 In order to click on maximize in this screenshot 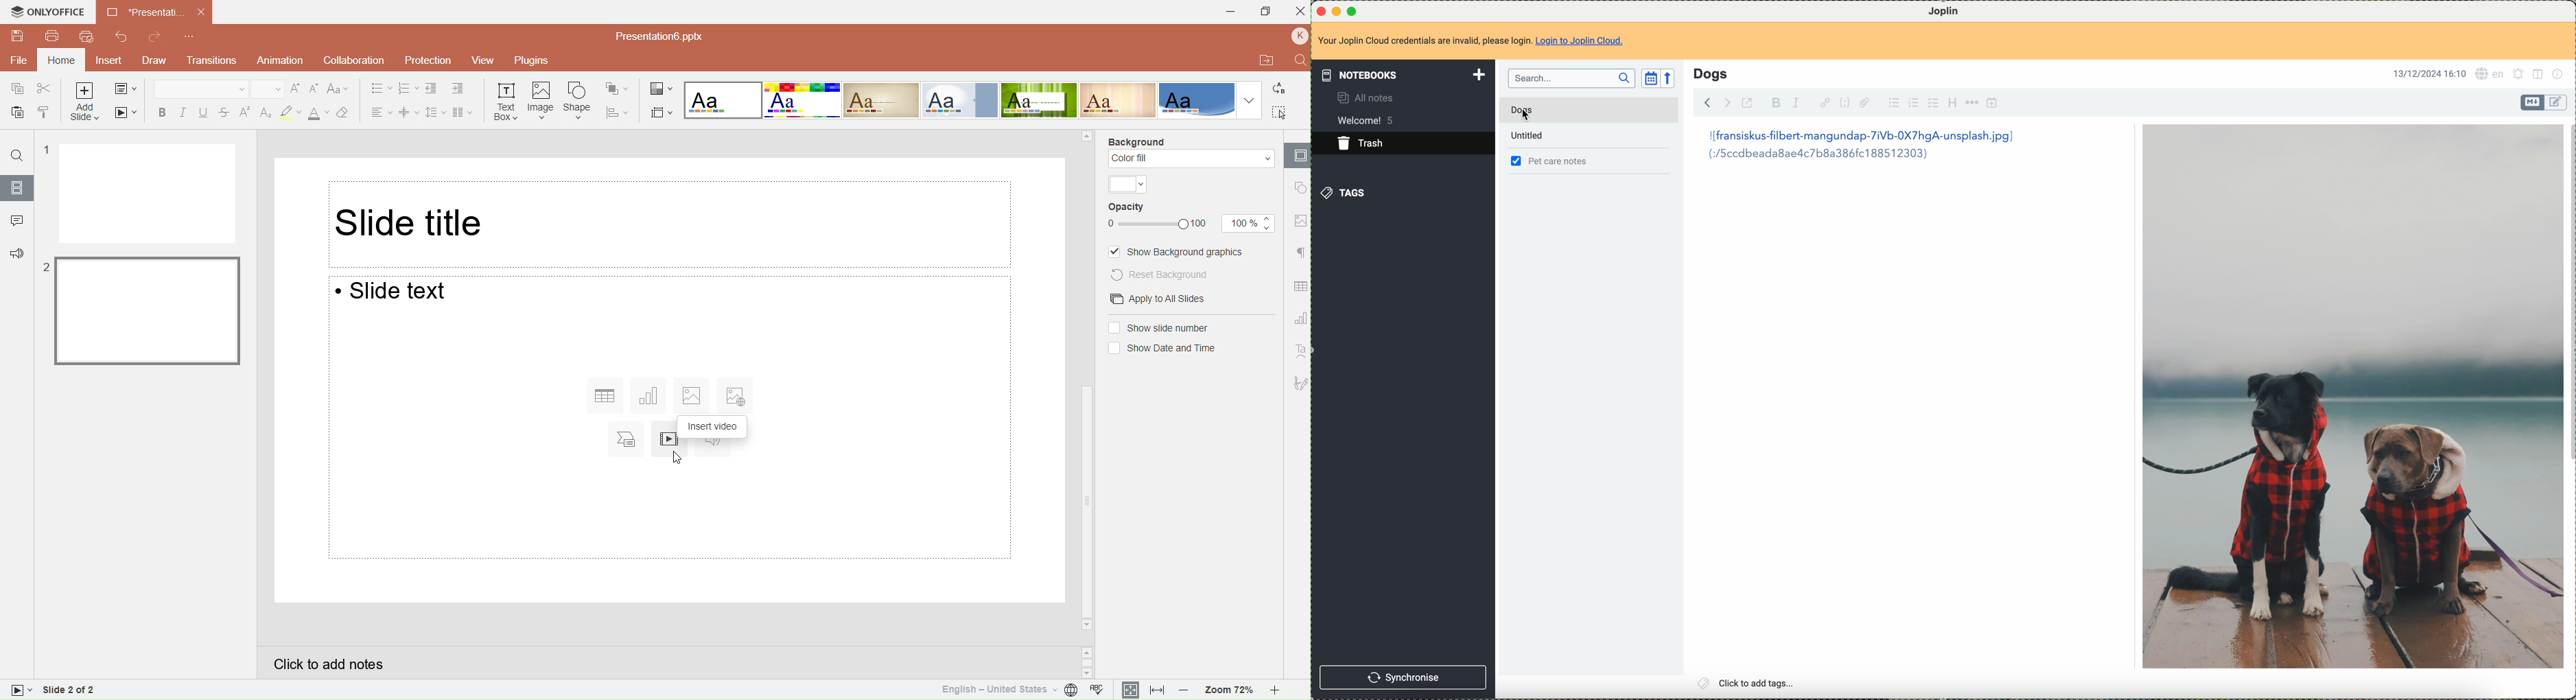, I will do `click(1352, 9)`.